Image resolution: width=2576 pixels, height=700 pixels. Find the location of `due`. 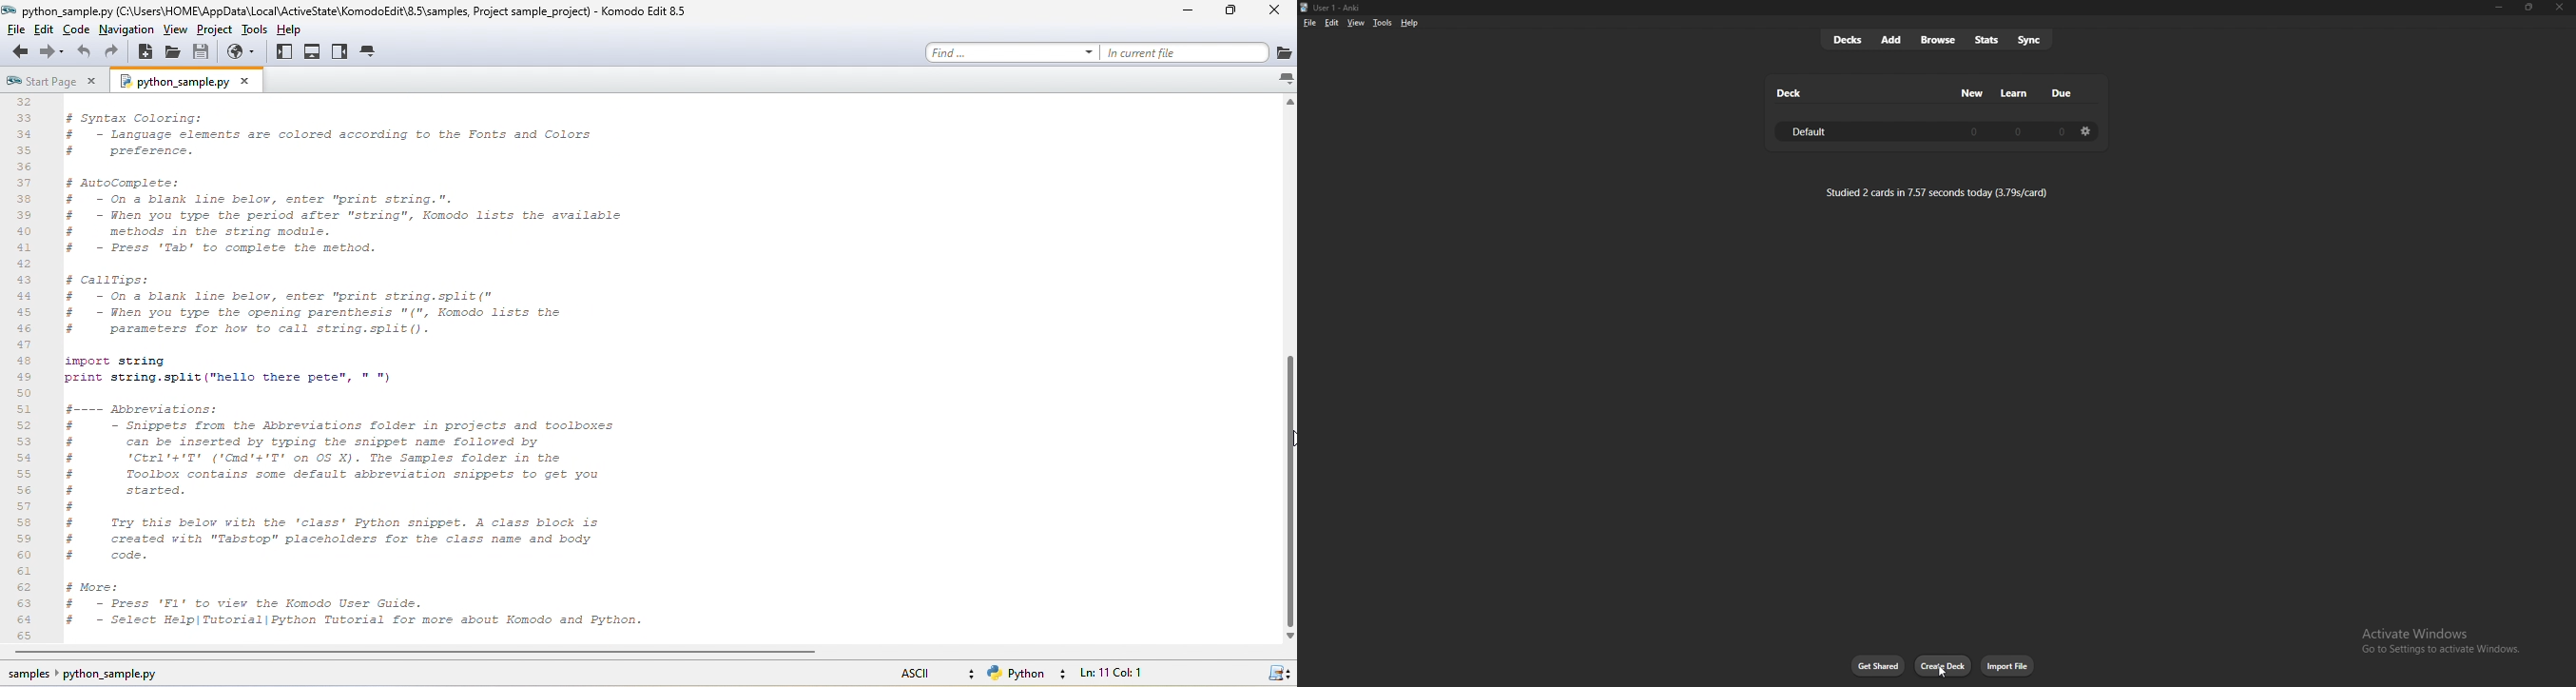

due is located at coordinates (2061, 93).